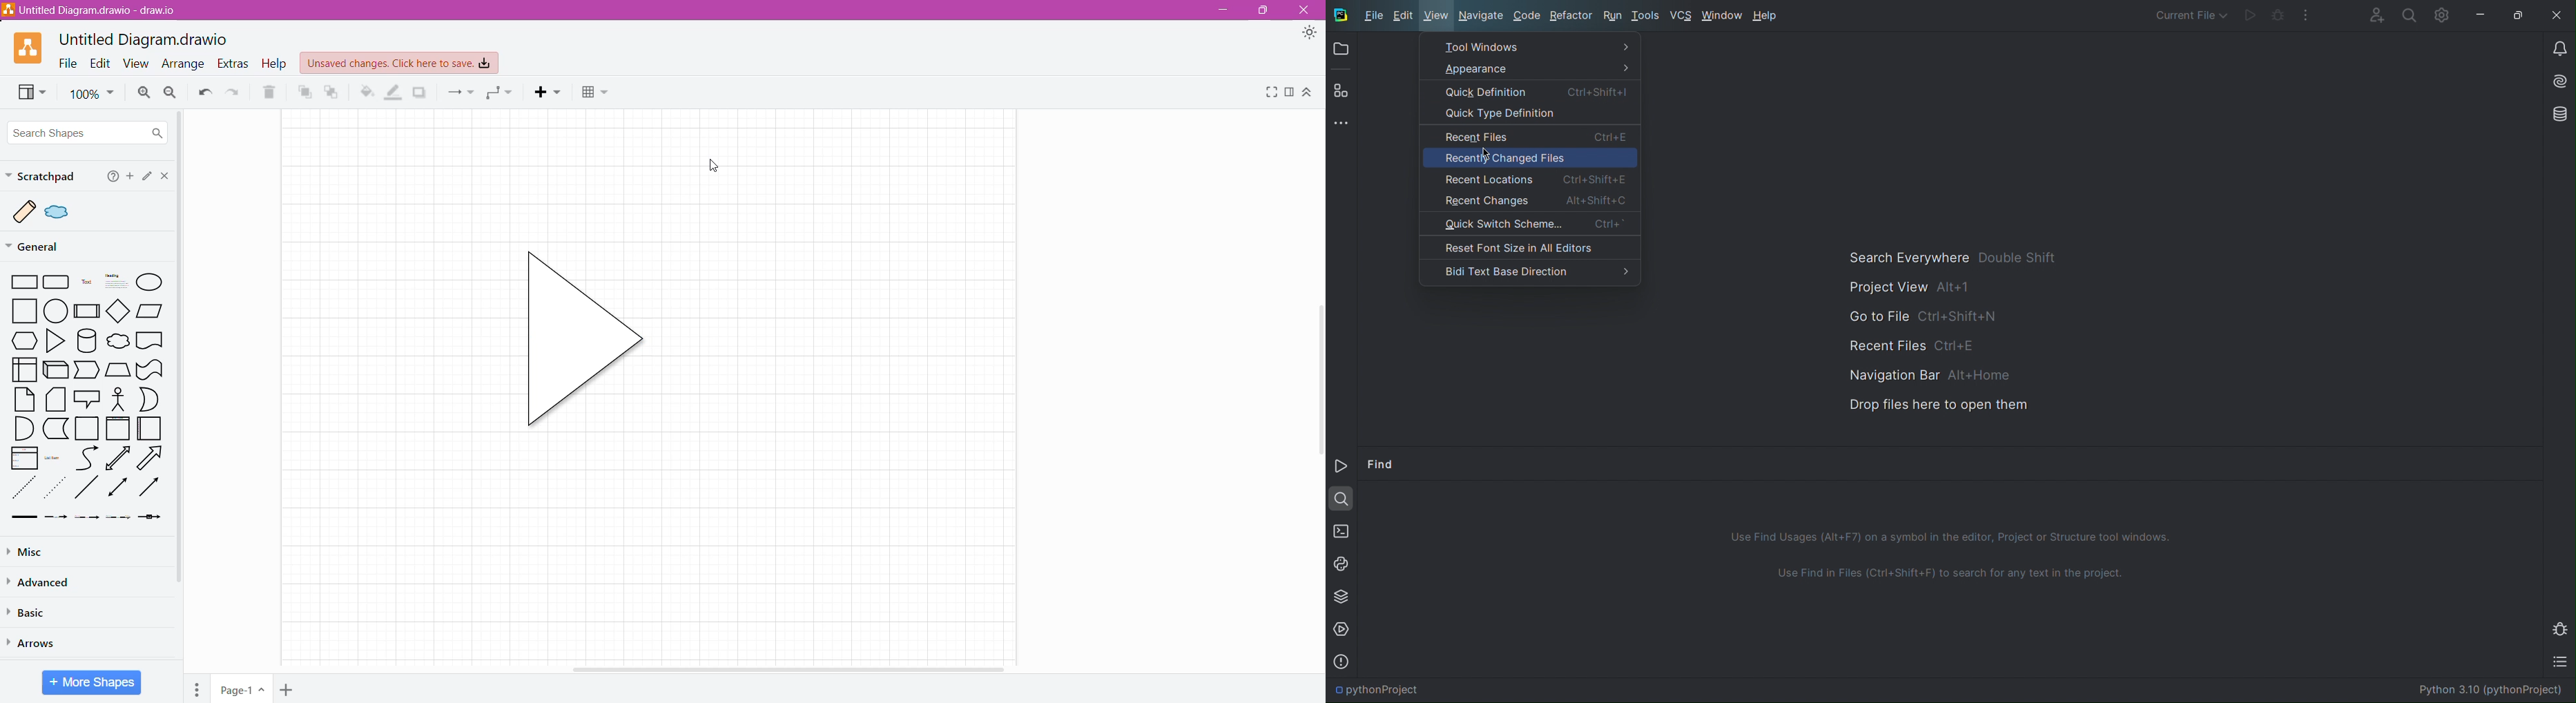  What do you see at coordinates (22, 49) in the screenshot?
I see `Application Logo` at bounding box center [22, 49].